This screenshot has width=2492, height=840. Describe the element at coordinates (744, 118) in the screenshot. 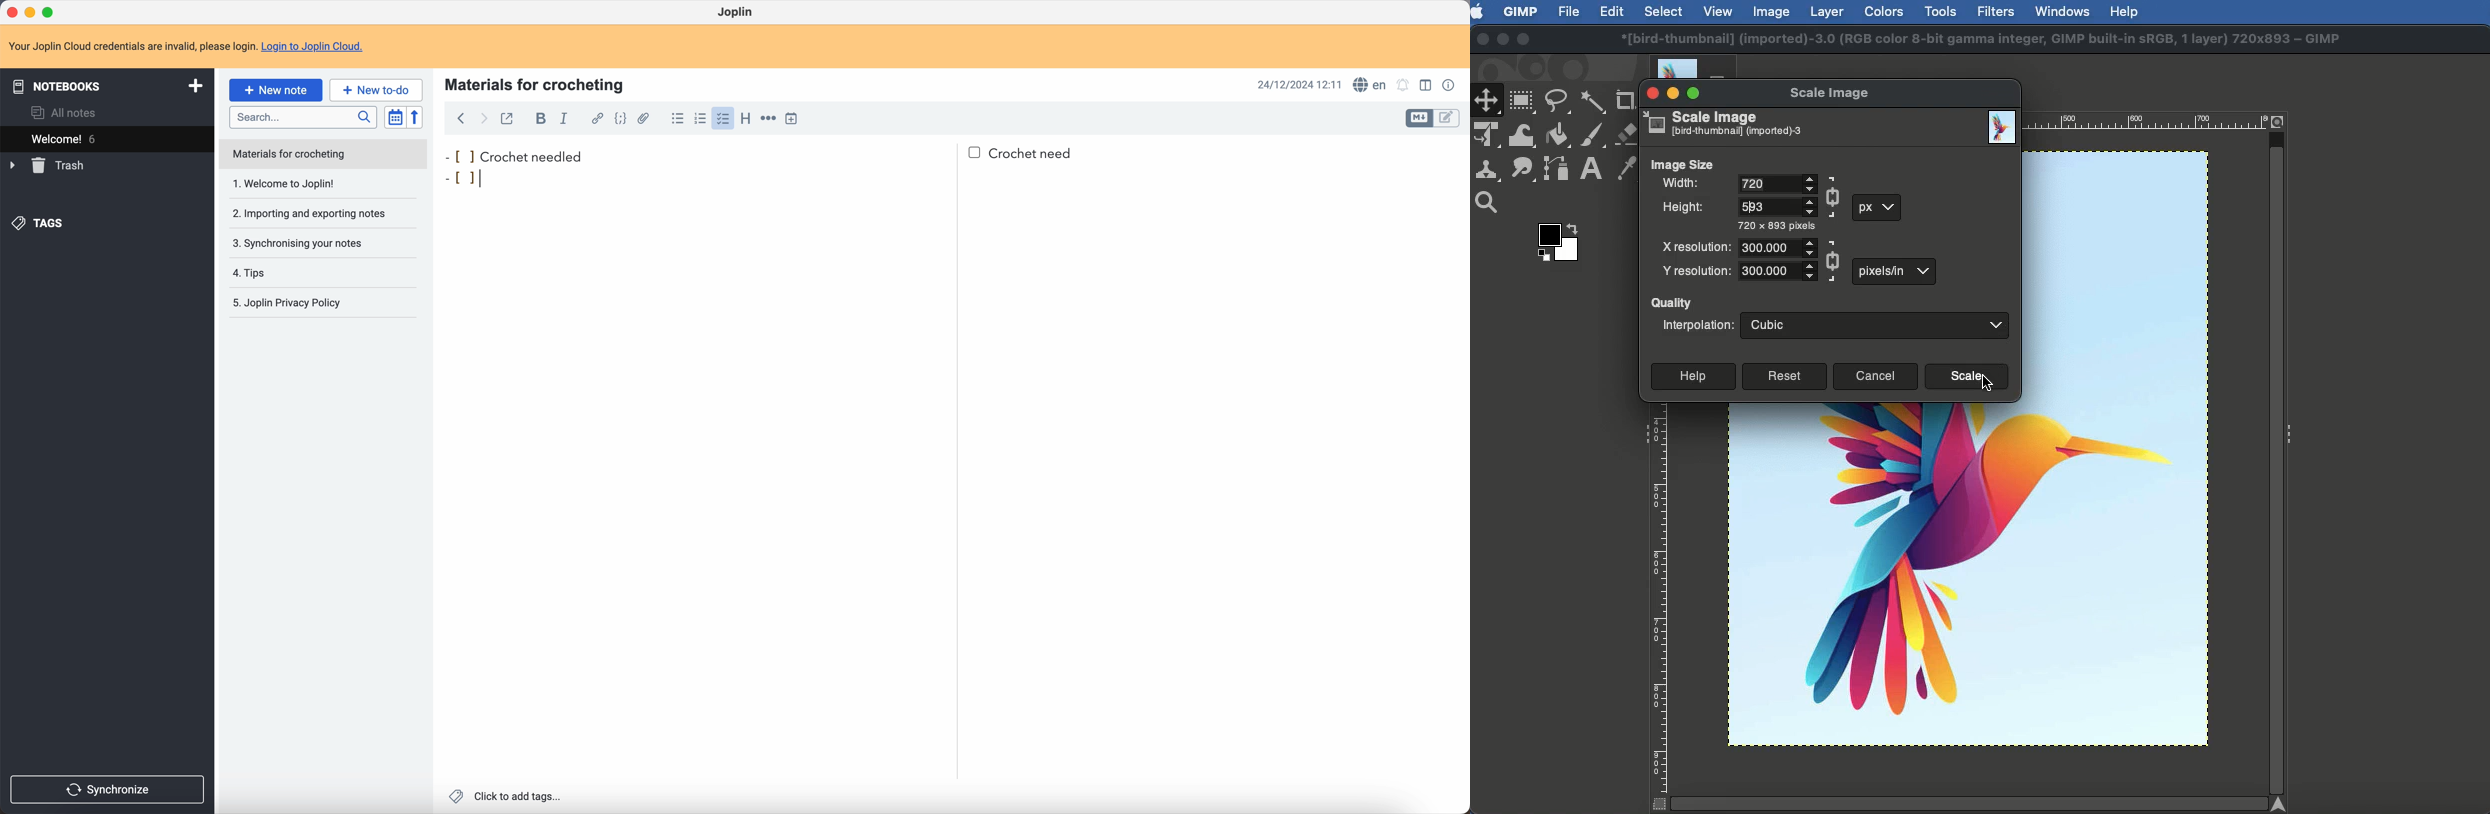

I see `heading` at that location.